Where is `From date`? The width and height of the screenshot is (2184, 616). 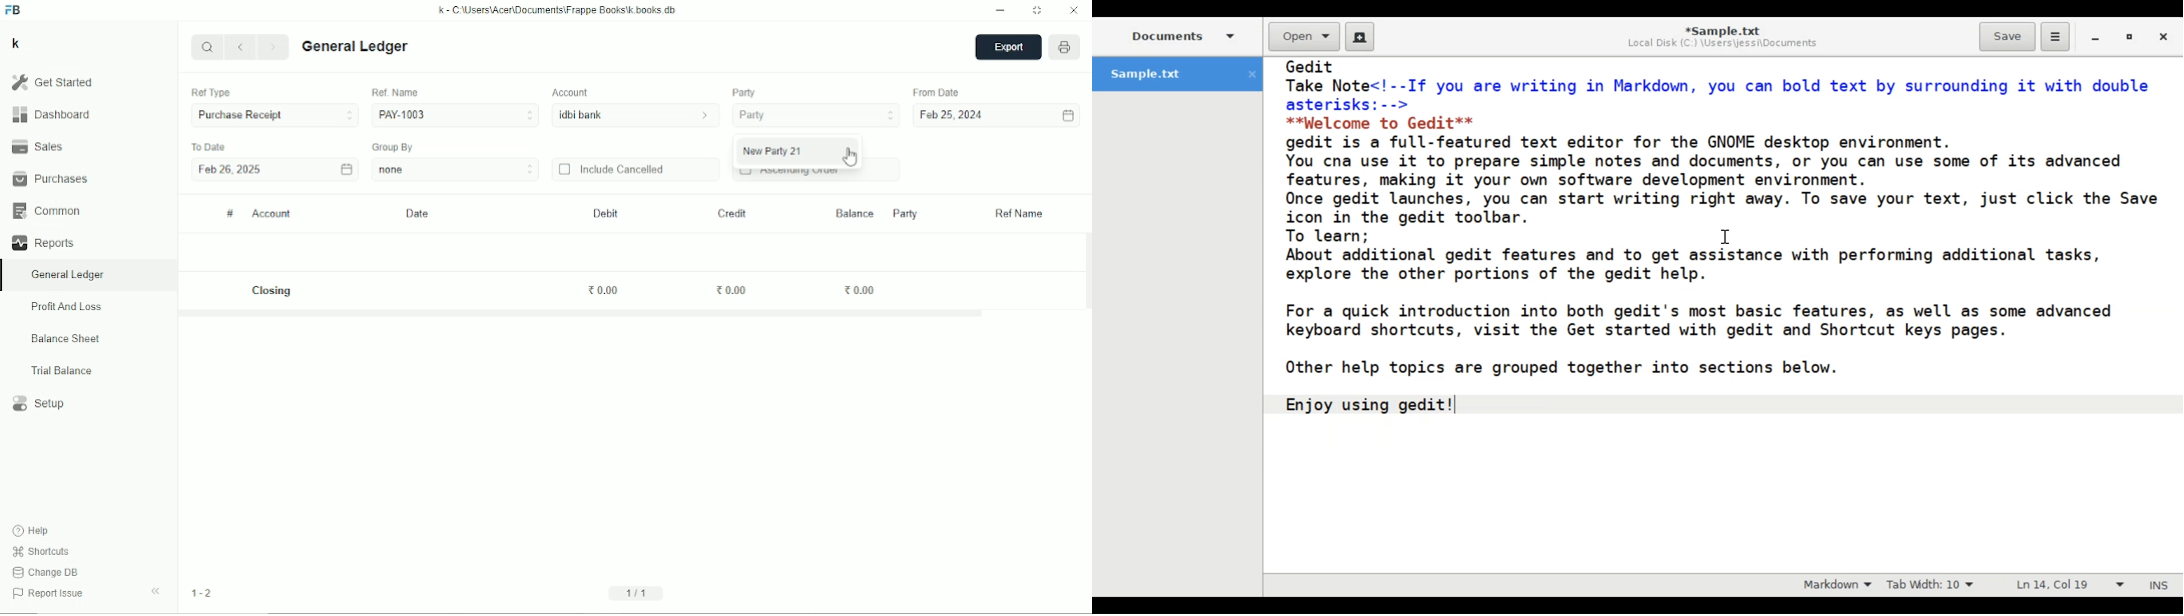 From date is located at coordinates (938, 92).